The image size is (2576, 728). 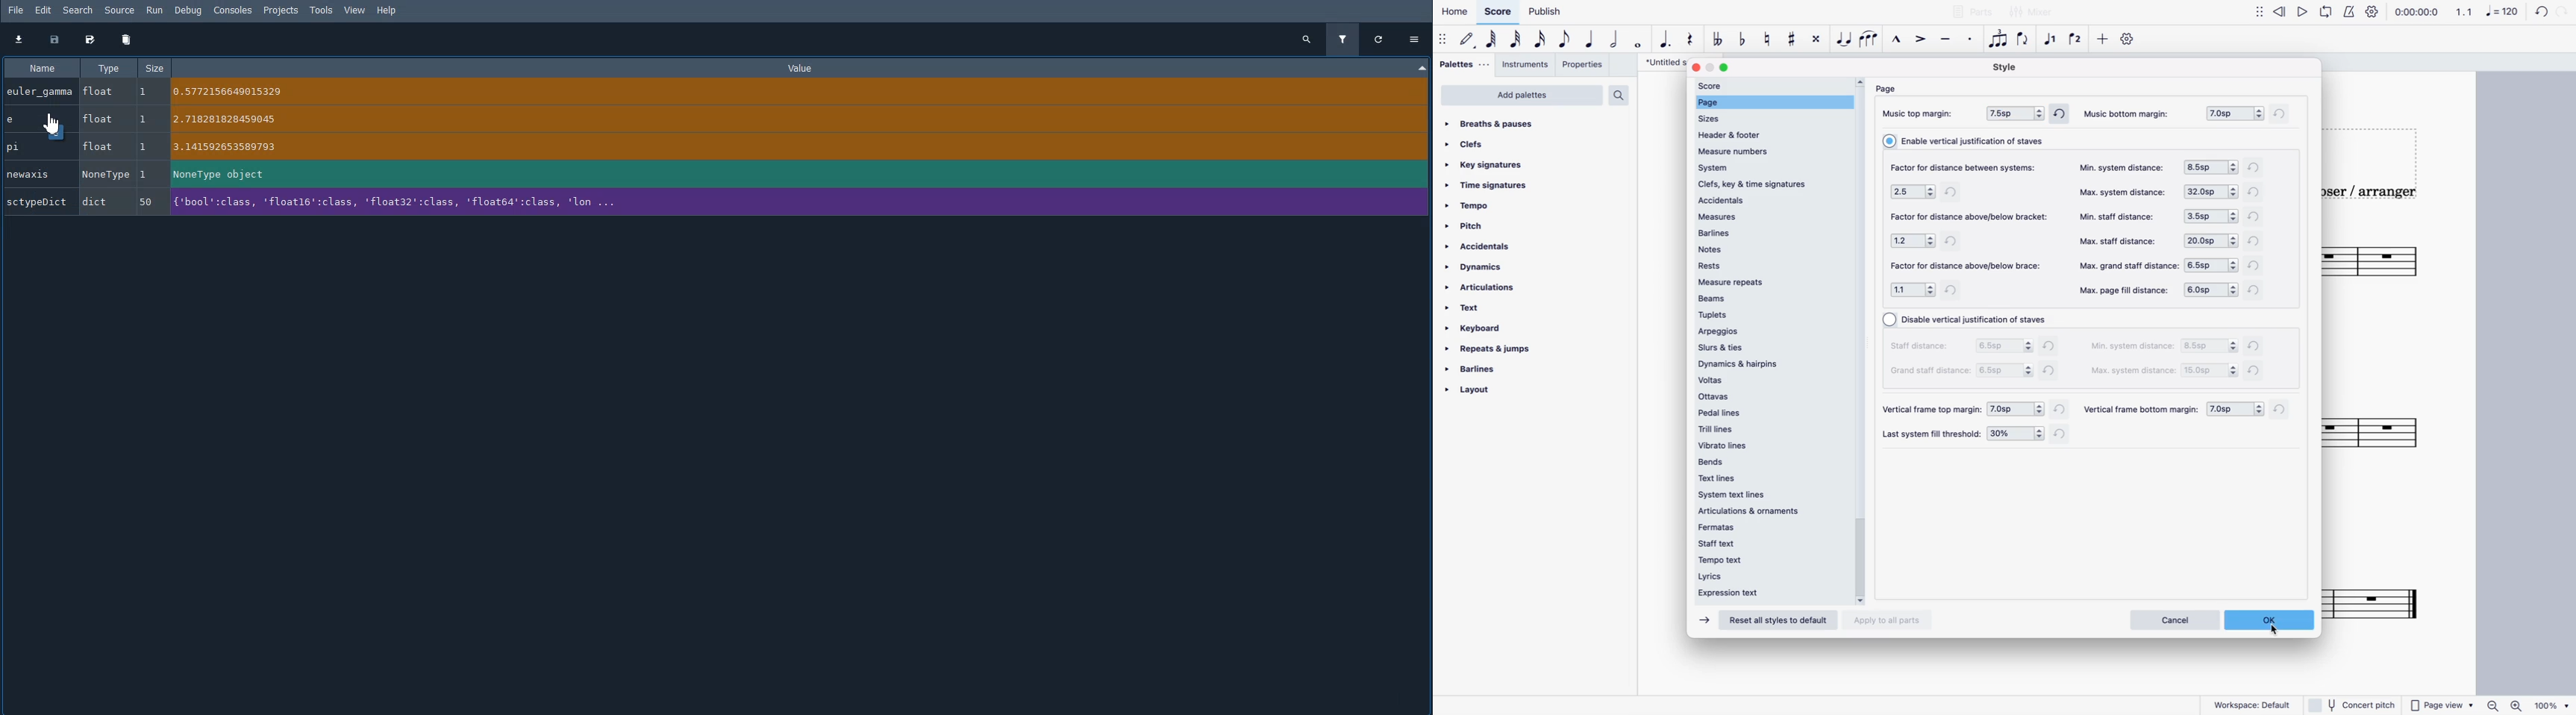 What do you see at coordinates (2372, 13) in the screenshot?
I see `playback settings` at bounding box center [2372, 13].